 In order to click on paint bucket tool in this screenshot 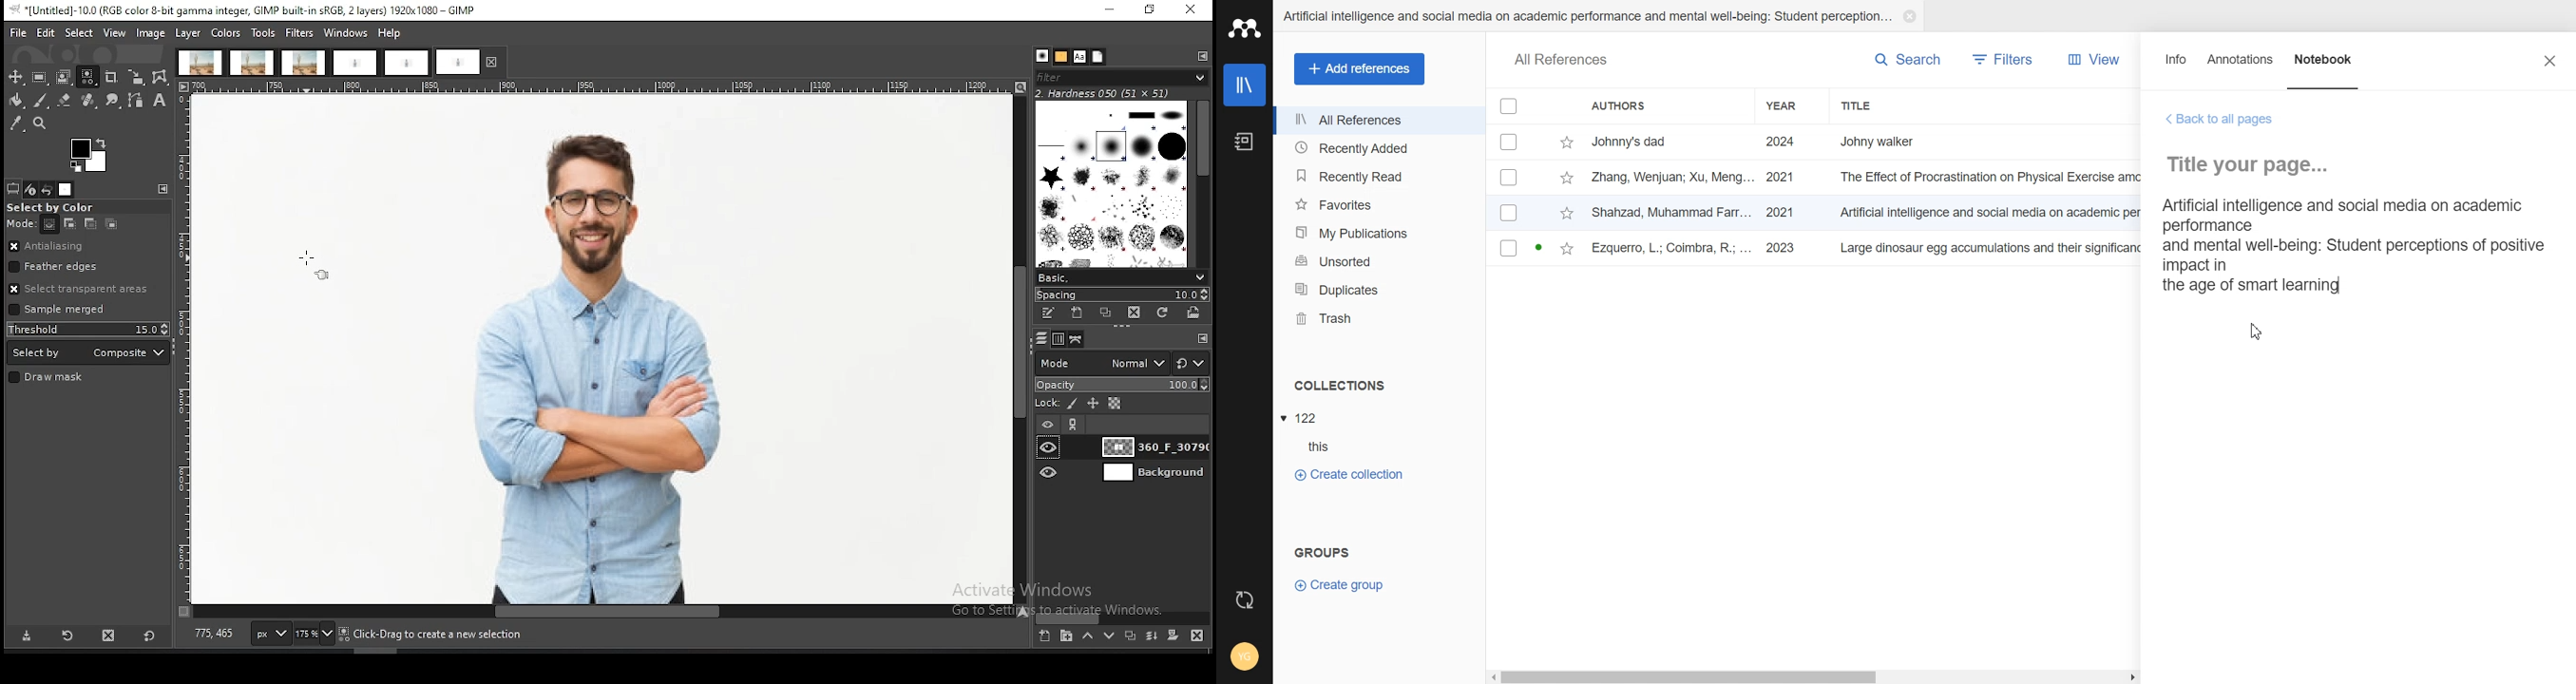, I will do `click(14, 101)`.